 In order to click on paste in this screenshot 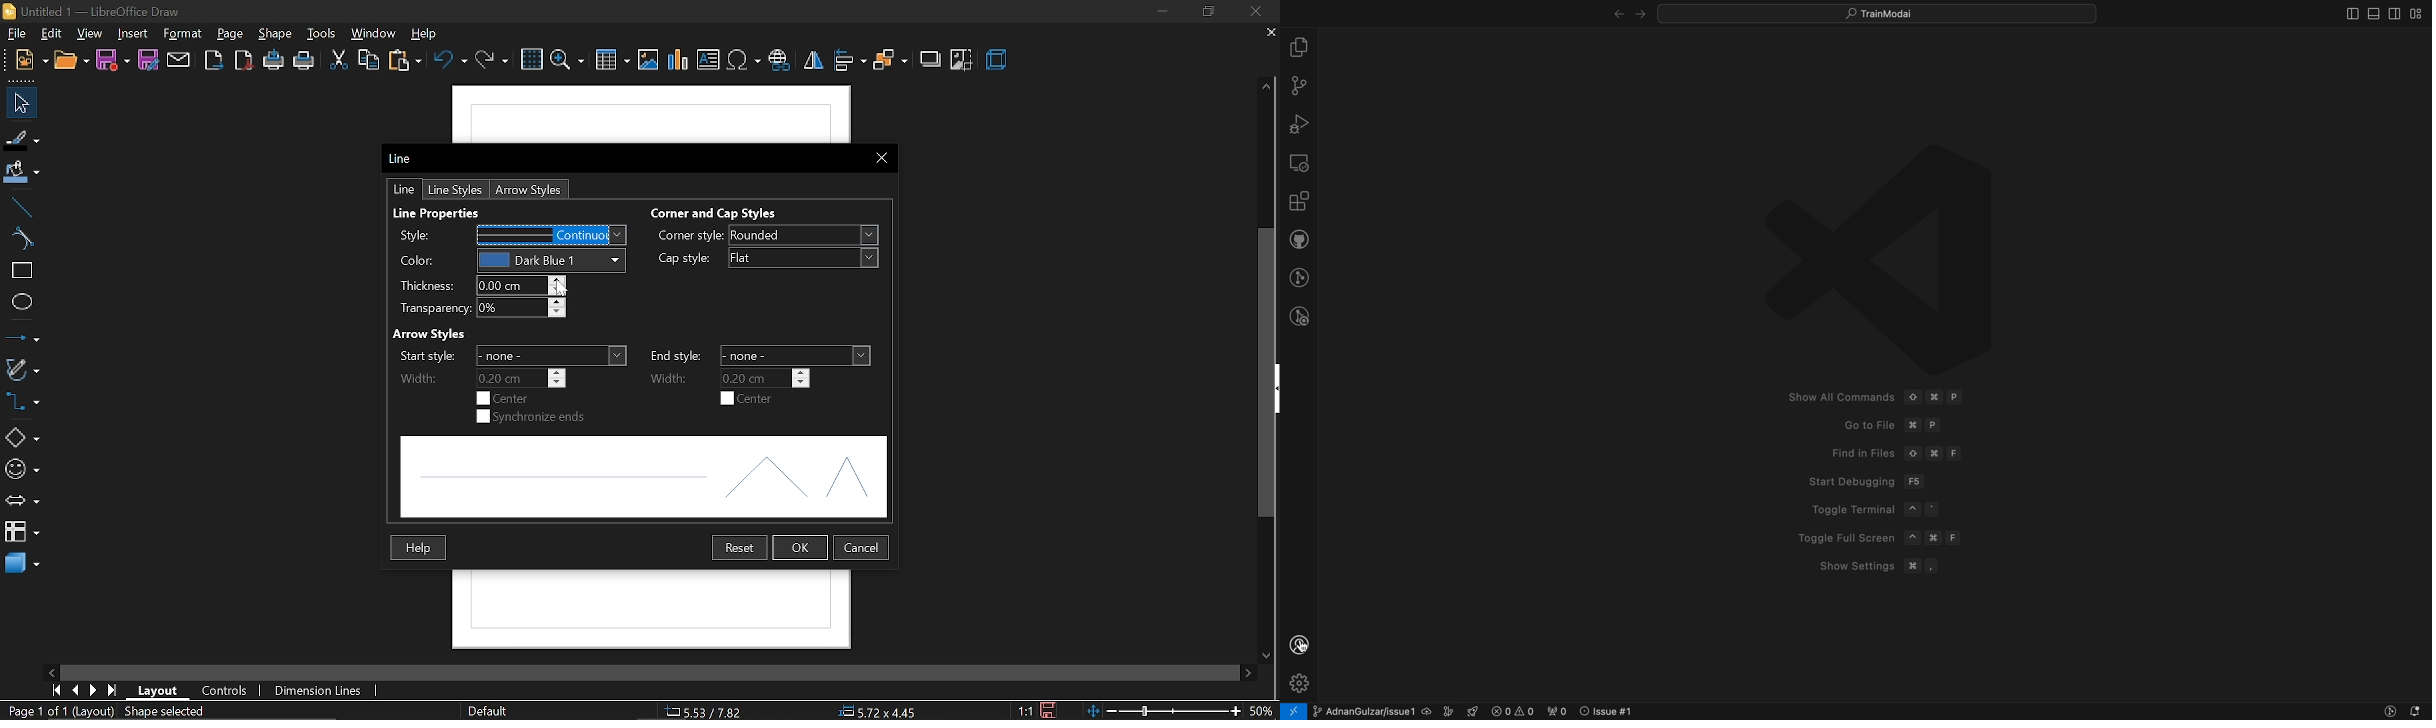, I will do `click(405, 62)`.